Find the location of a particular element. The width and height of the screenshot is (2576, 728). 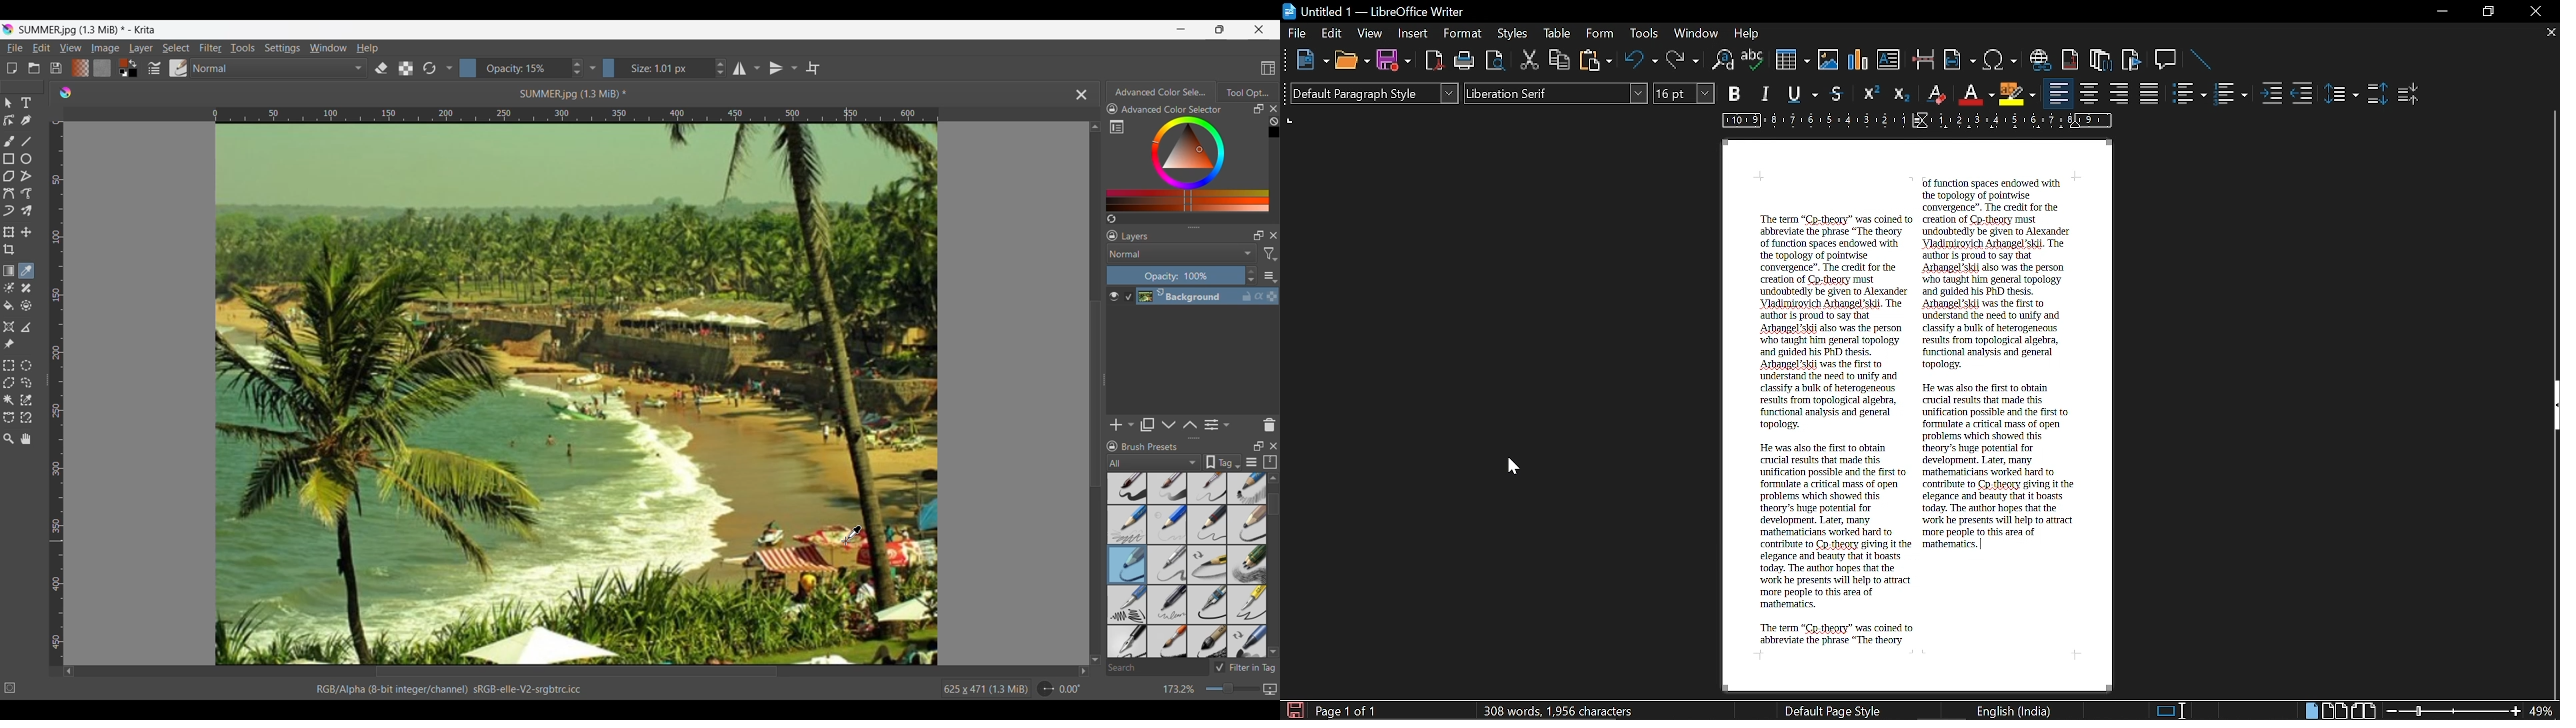

Change height of panels attached to the line is located at coordinates (1189, 227).